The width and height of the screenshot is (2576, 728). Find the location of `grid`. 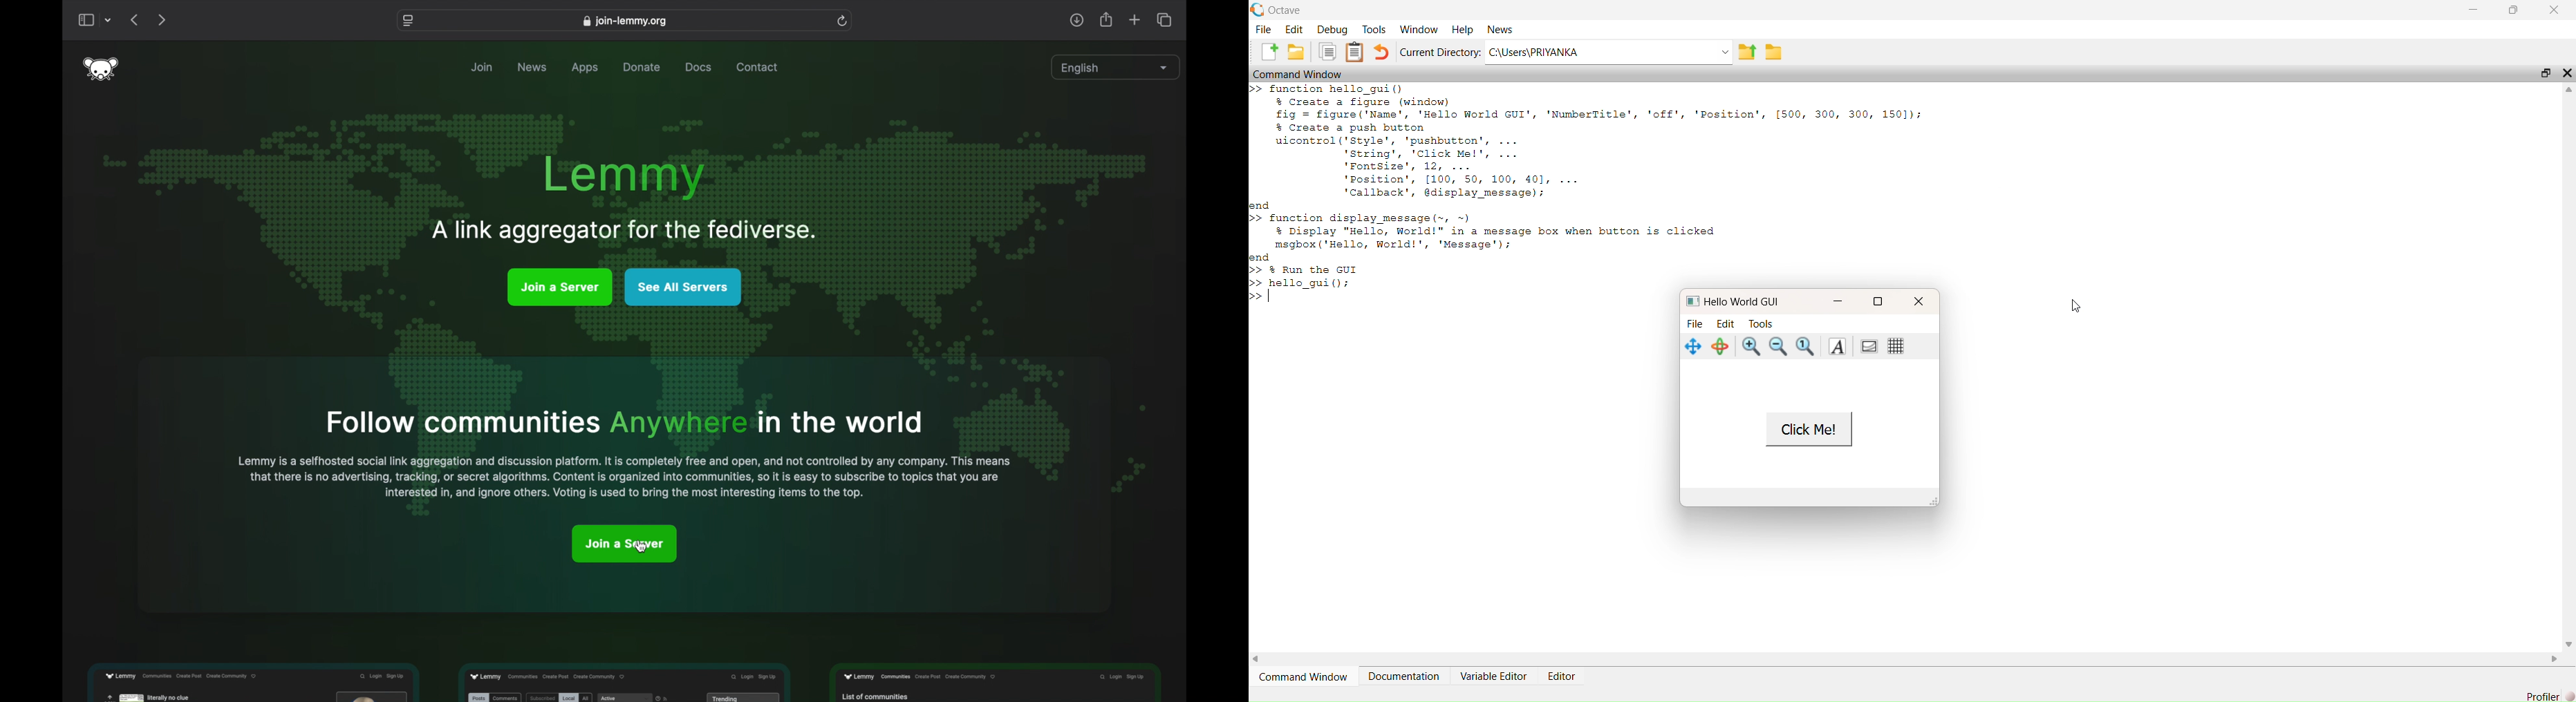

grid is located at coordinates (1895, 348).